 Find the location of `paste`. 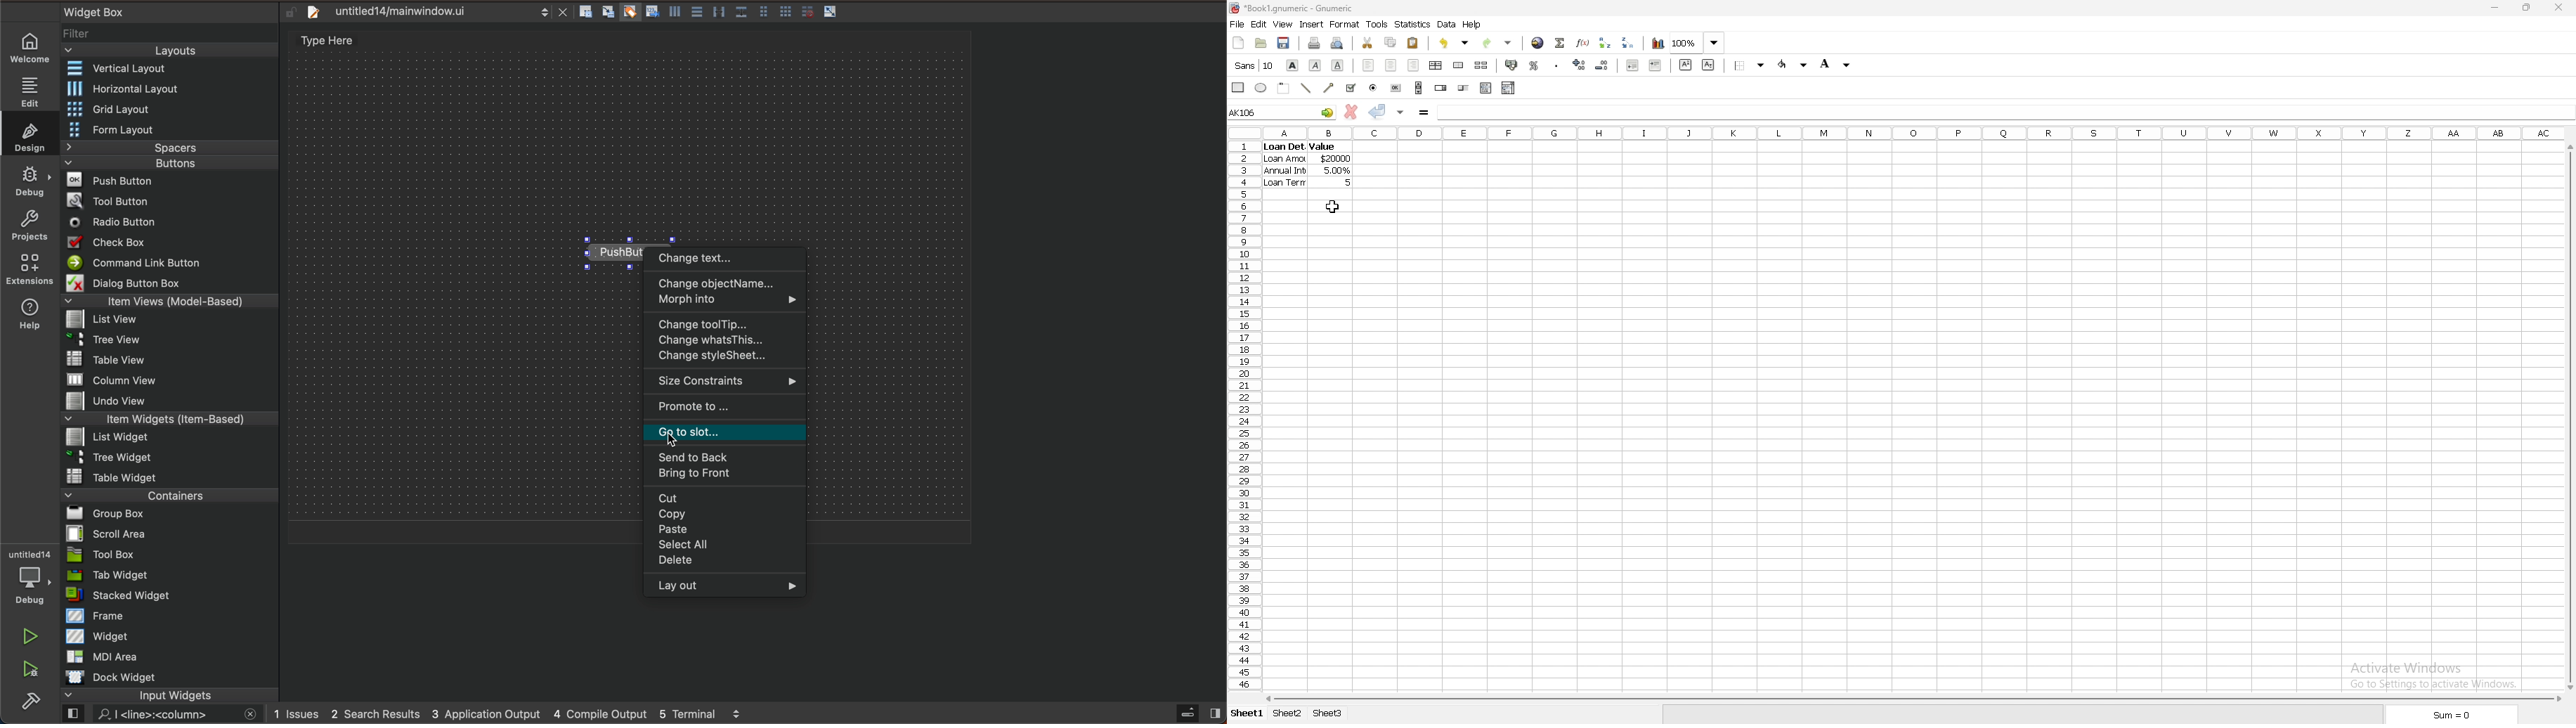

paste is located at coordinates (724, 529).